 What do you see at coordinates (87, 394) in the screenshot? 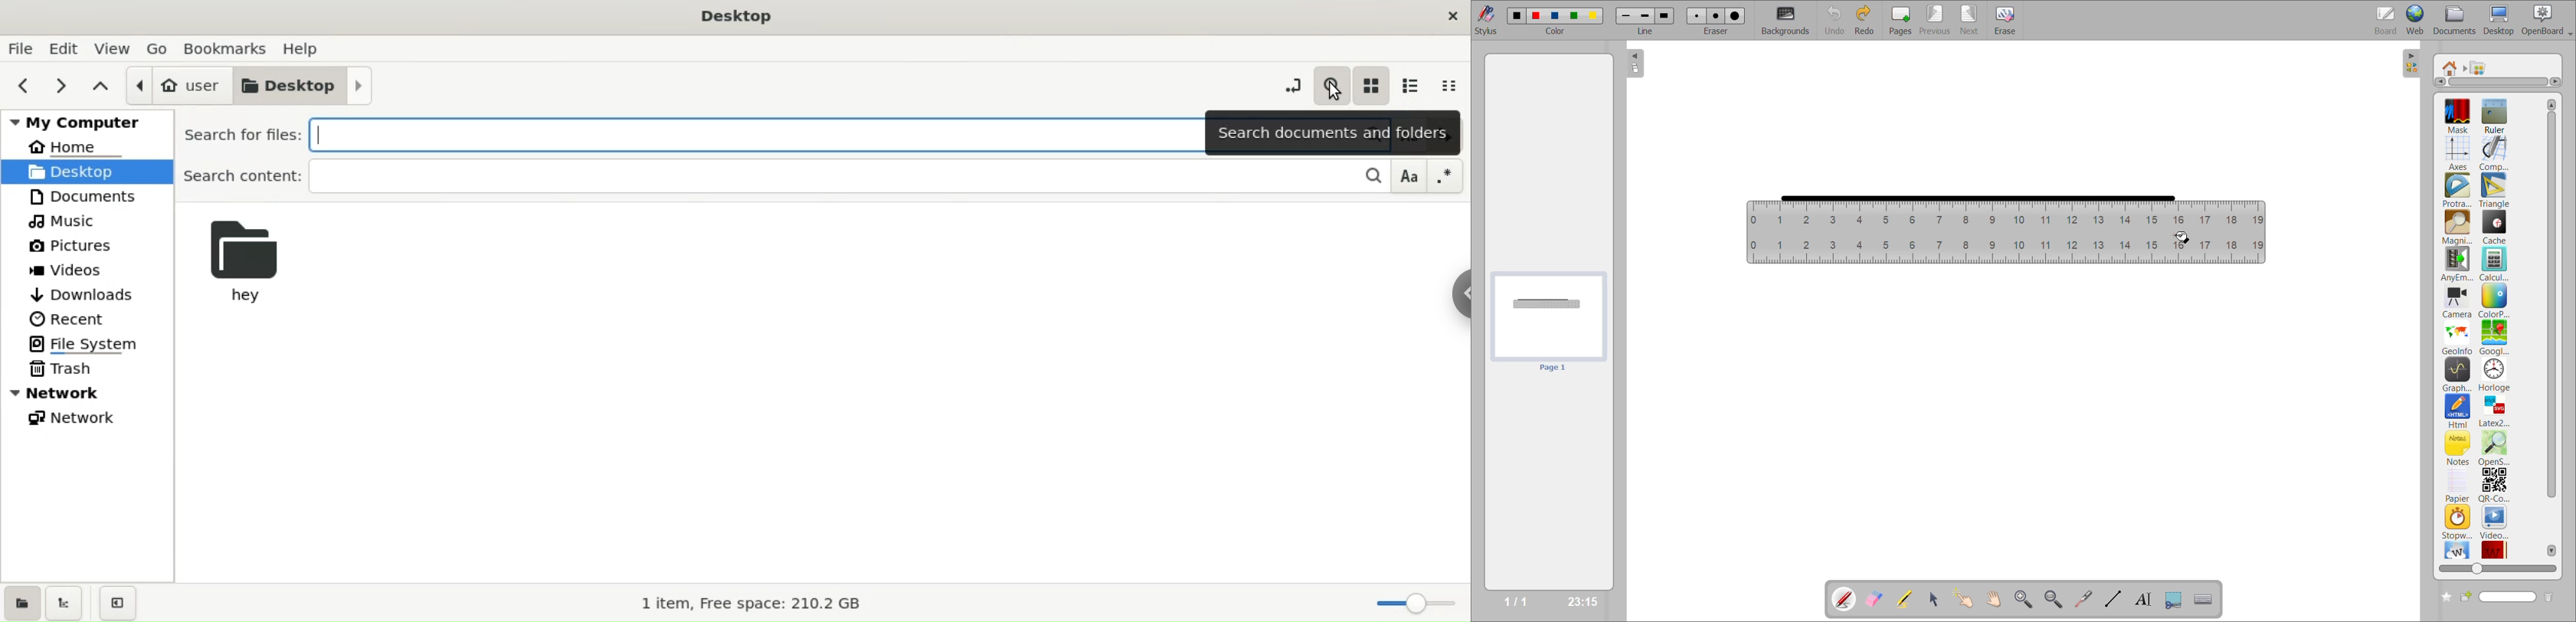
I see `network` at bounding box center [87, 394].